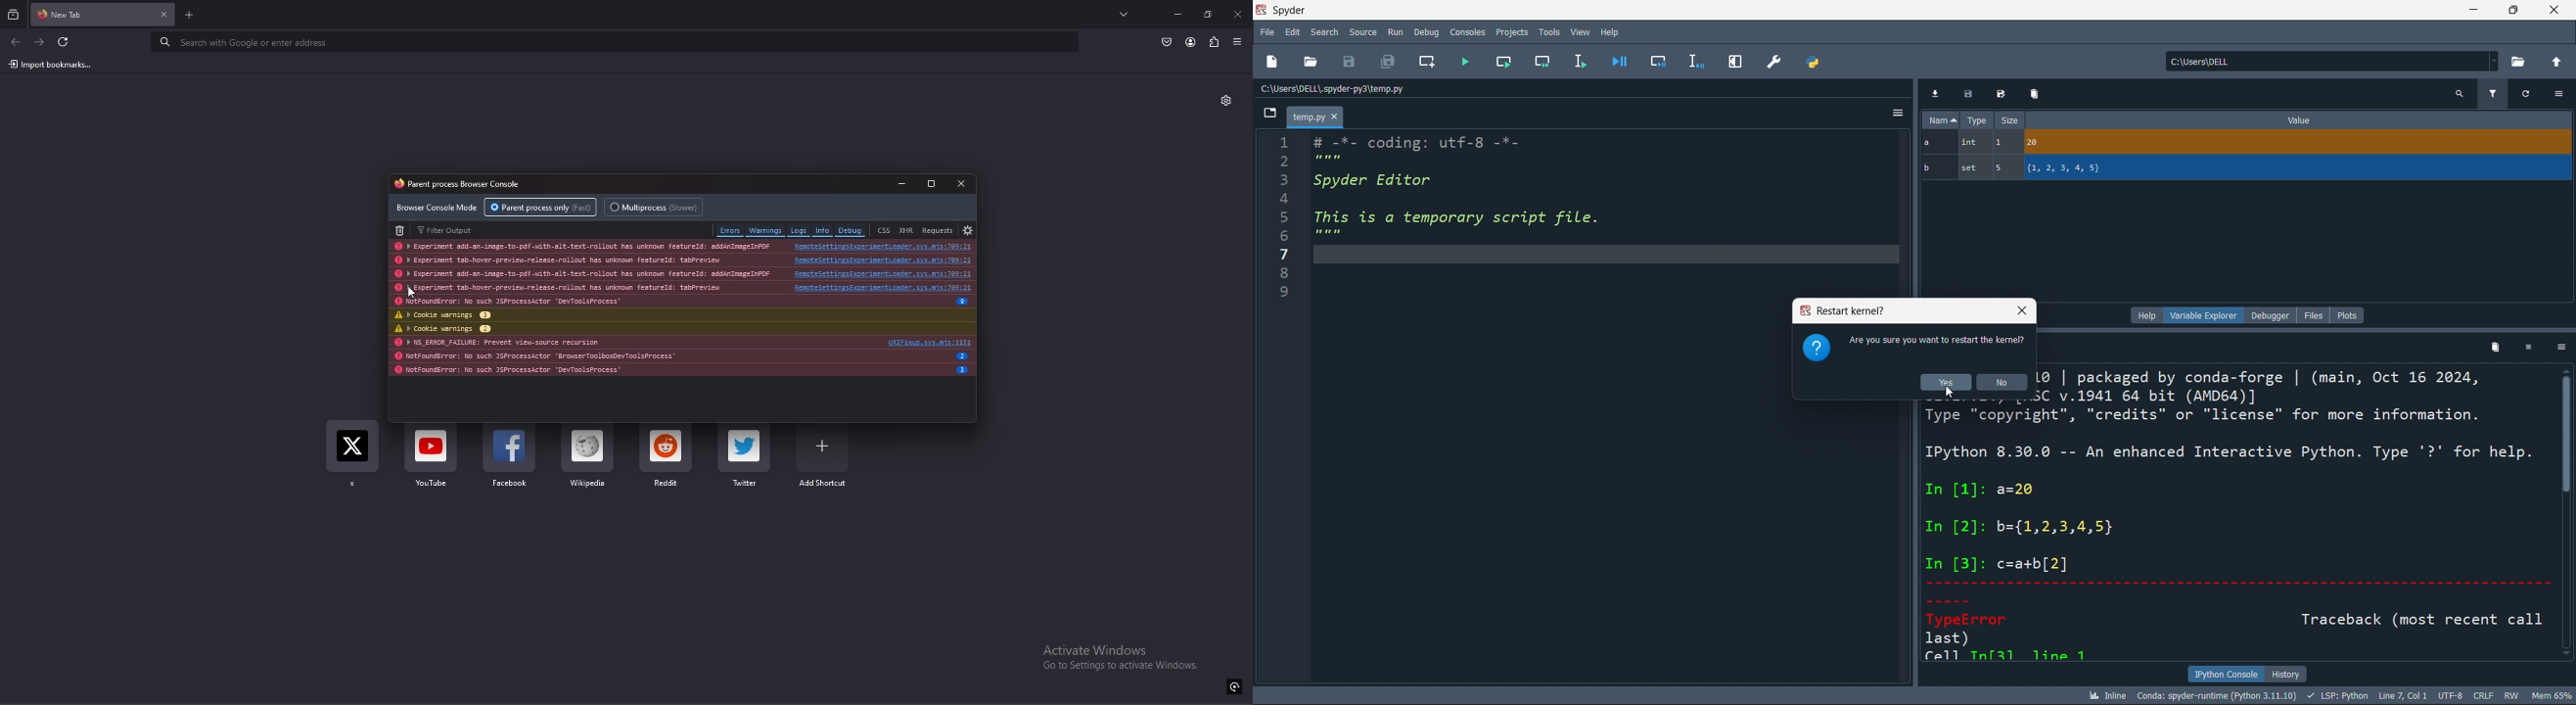 The width and height of the screenshot is (2576, 728). What do you see at coordinates (2522, 63) in the screenshot?
I see `open directory` at bounding box center [2522, 63].